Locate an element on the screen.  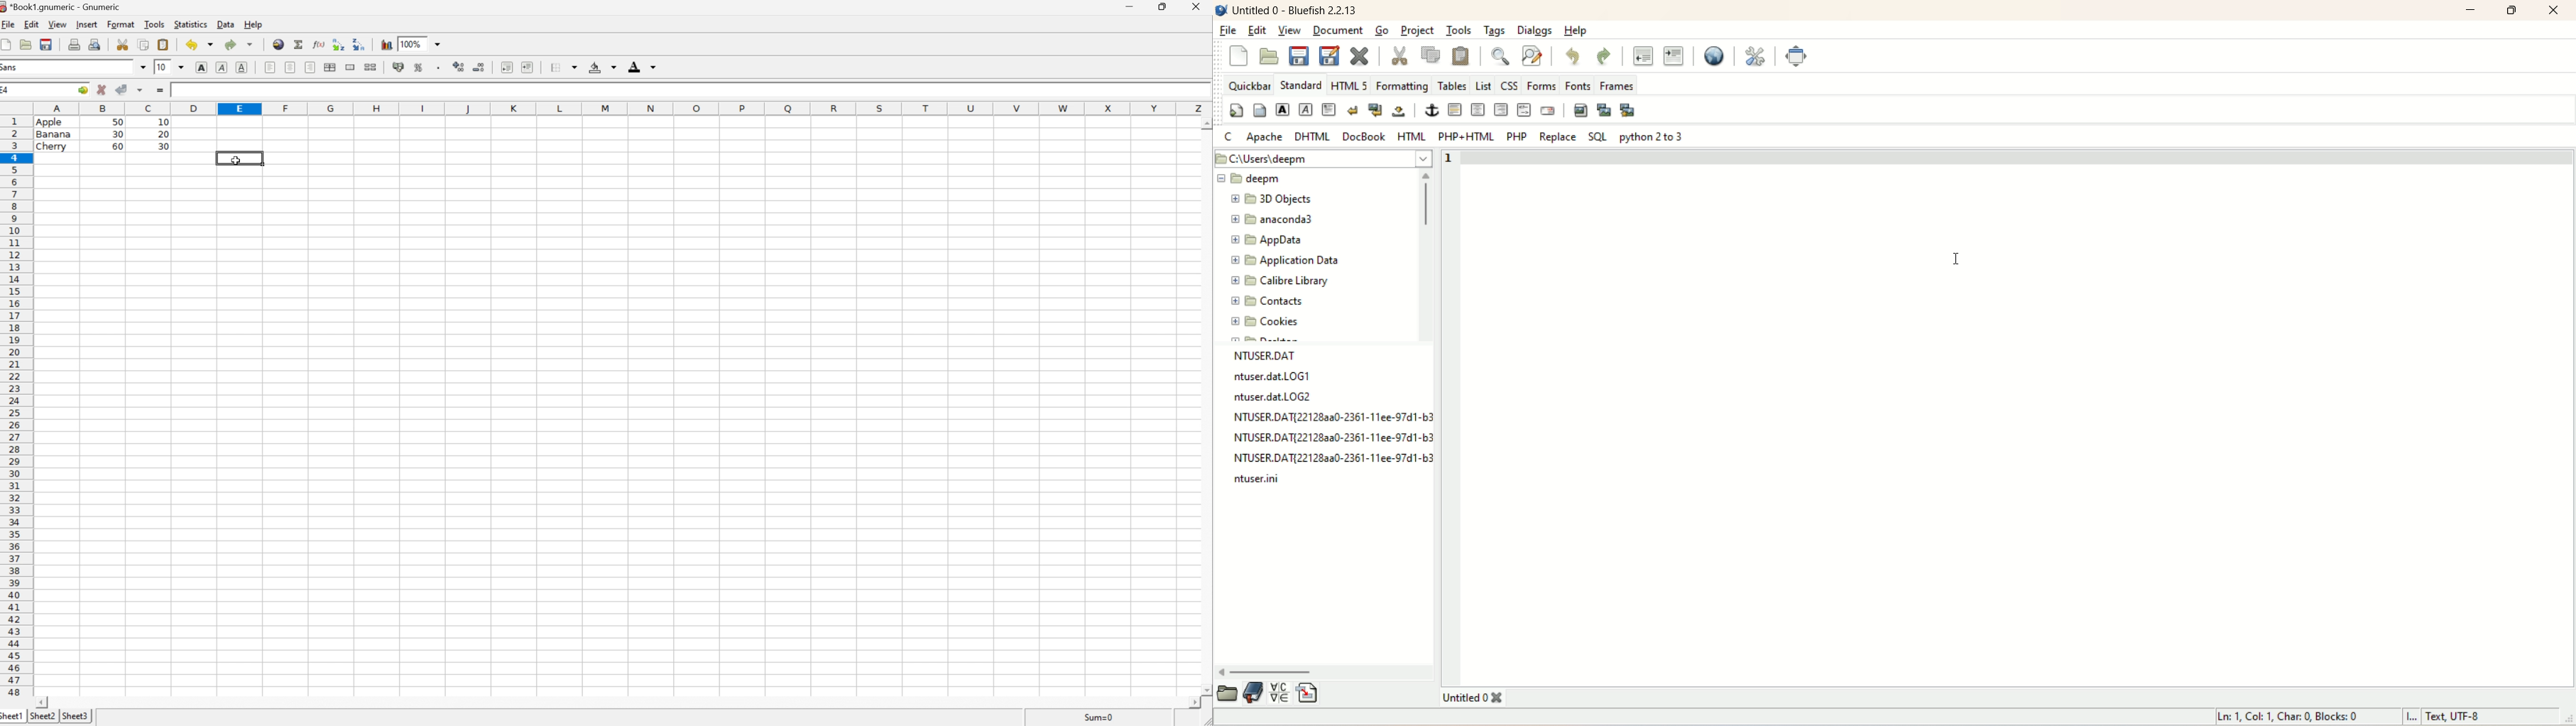
decrease indent is located at coordinates (507, 68).